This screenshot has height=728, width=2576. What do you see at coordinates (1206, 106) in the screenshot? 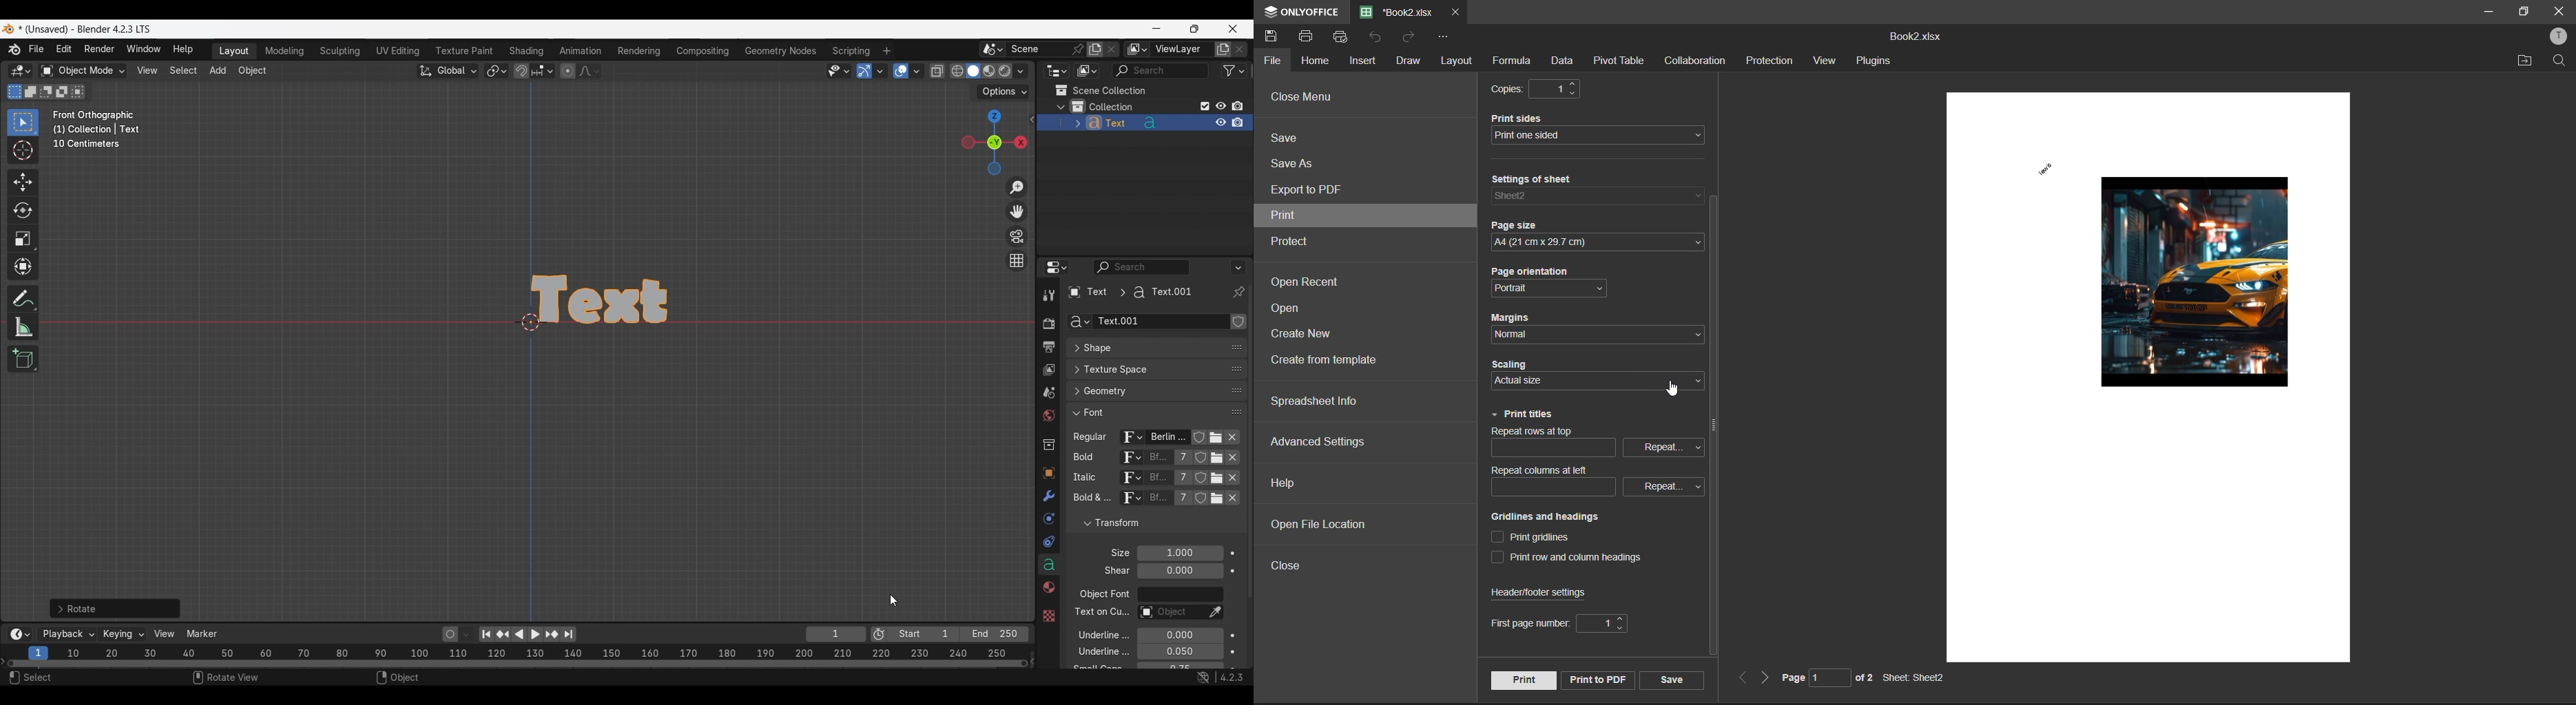
I see `Exclude from view layer` at bounding box center [1206, 106].